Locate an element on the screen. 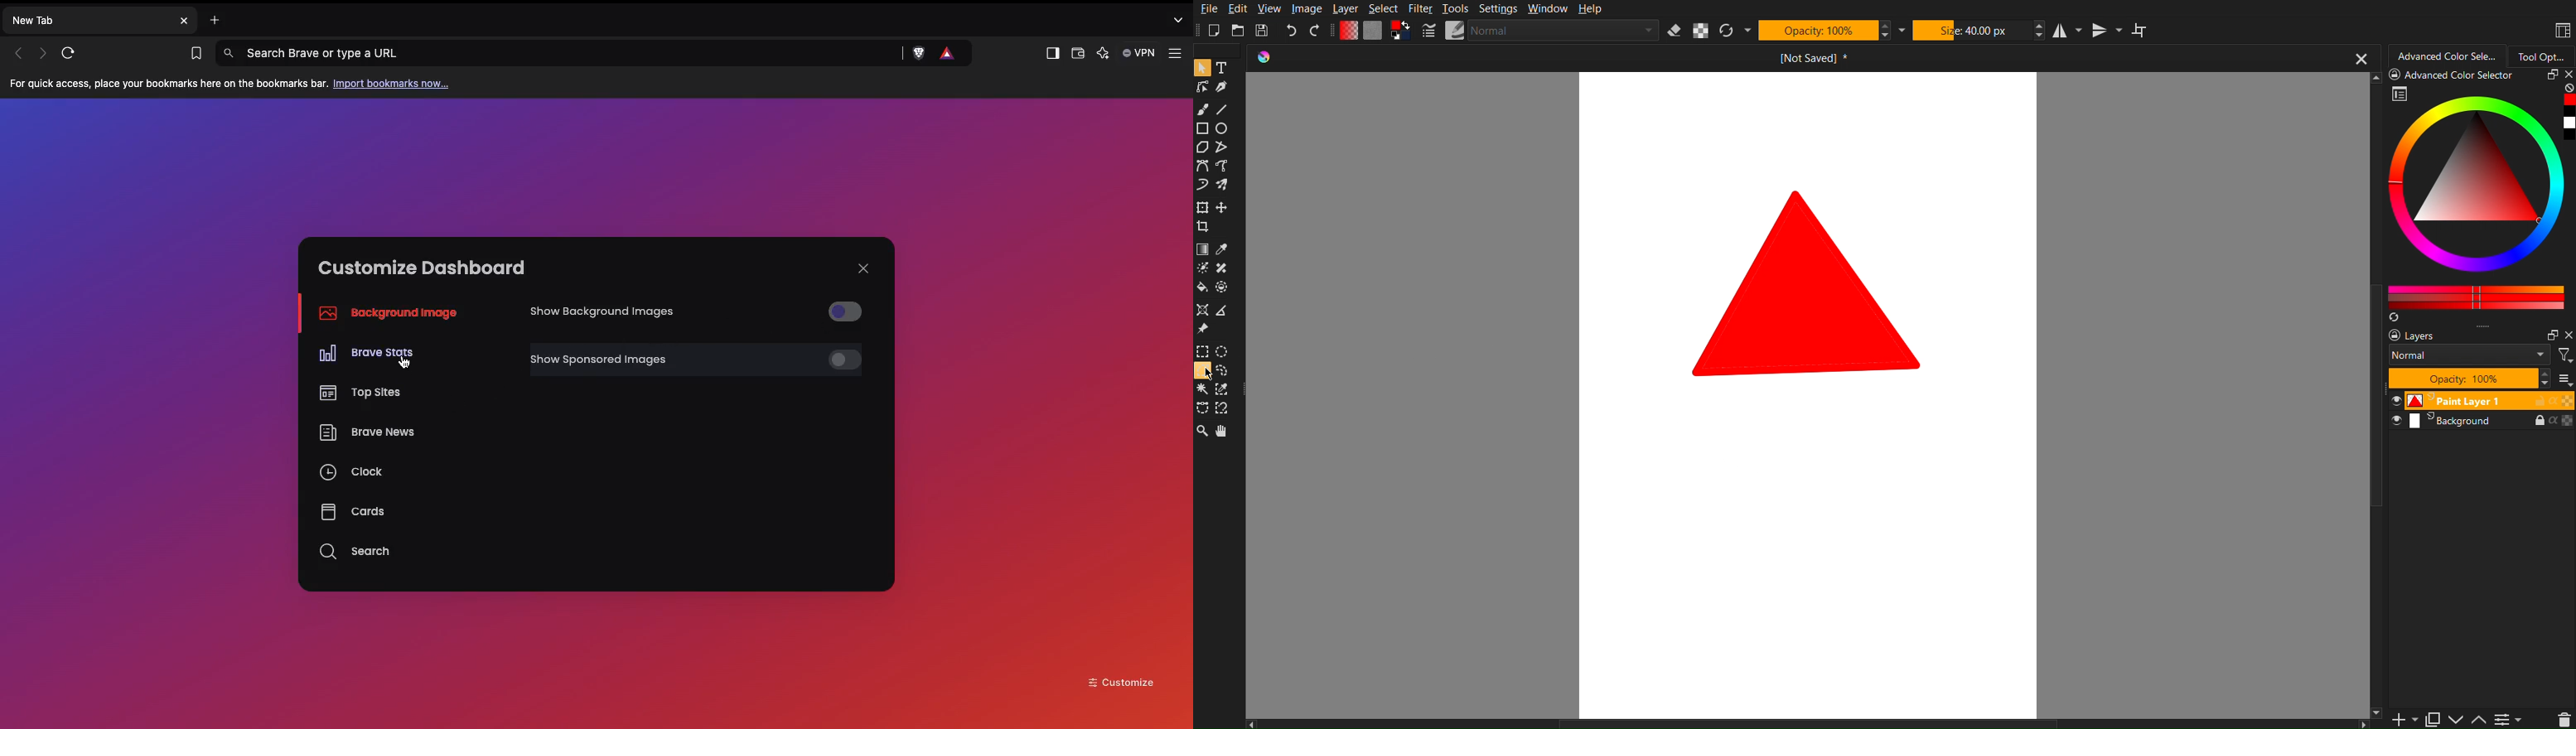 Image resolution: width=2576 pixels, height=756 pixels. filler is located at coordinates (1202, 289).